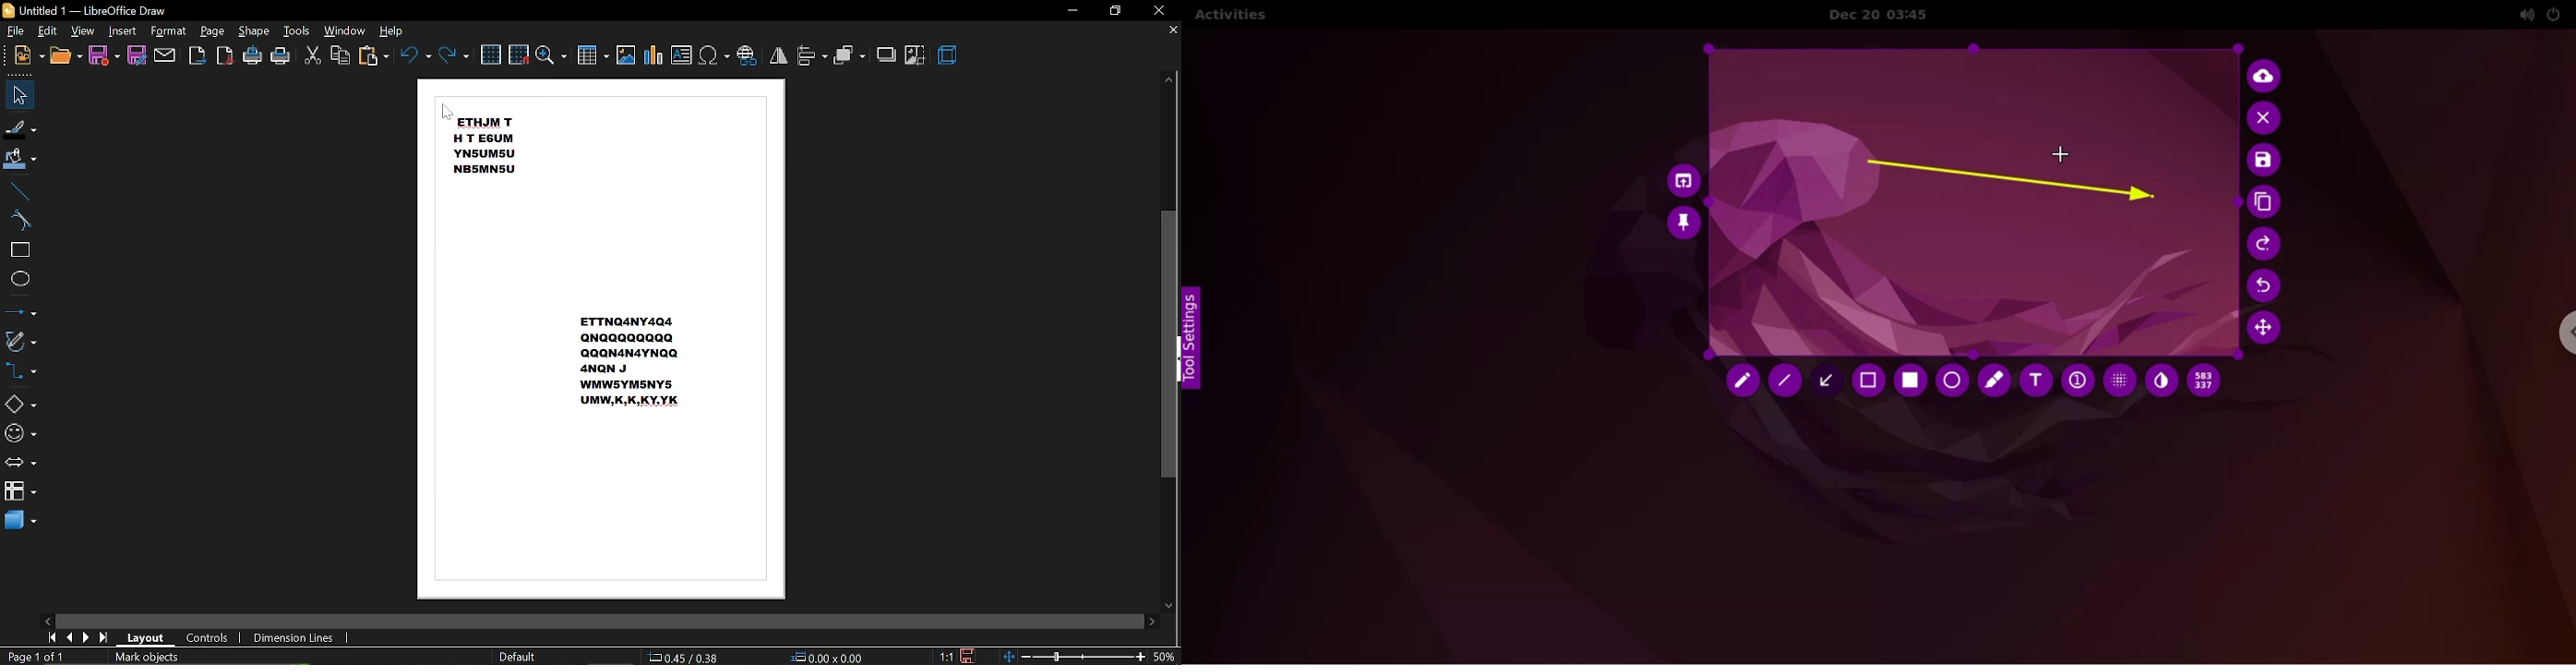 This screenshot has width=2576, height=672. I want to click on fill line, so click(21, 127).